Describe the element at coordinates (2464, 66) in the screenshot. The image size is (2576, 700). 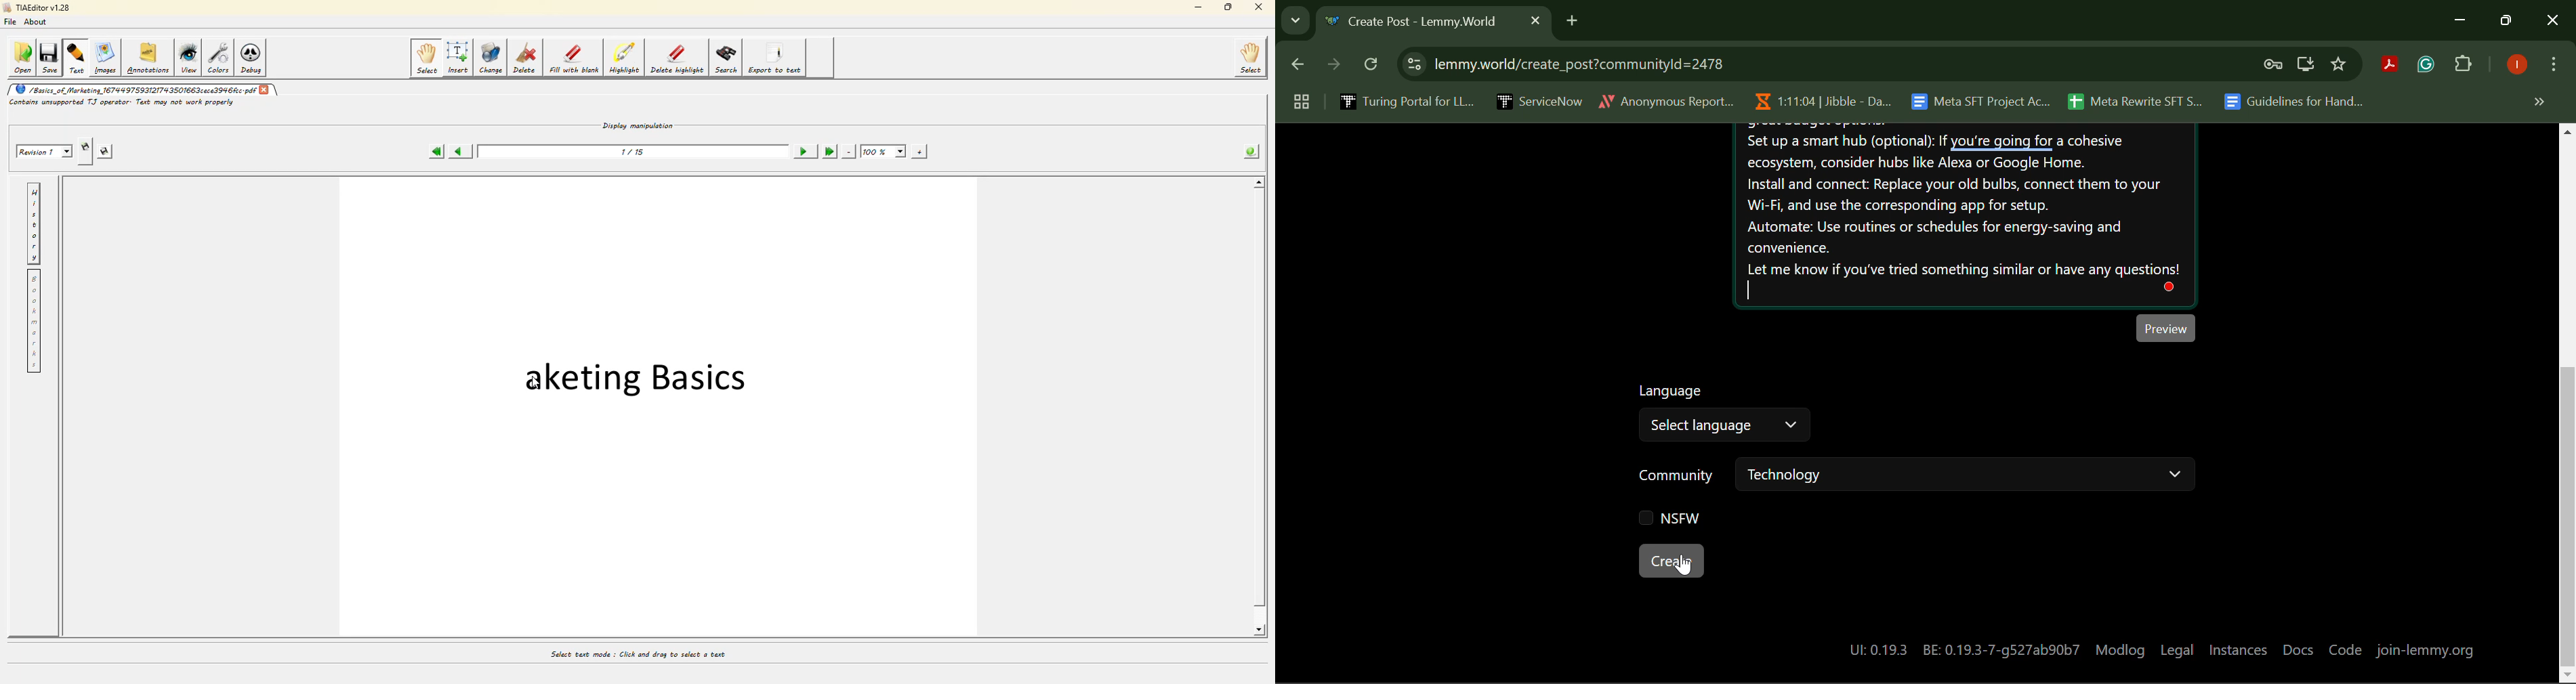
I see `Plugins` at that location.